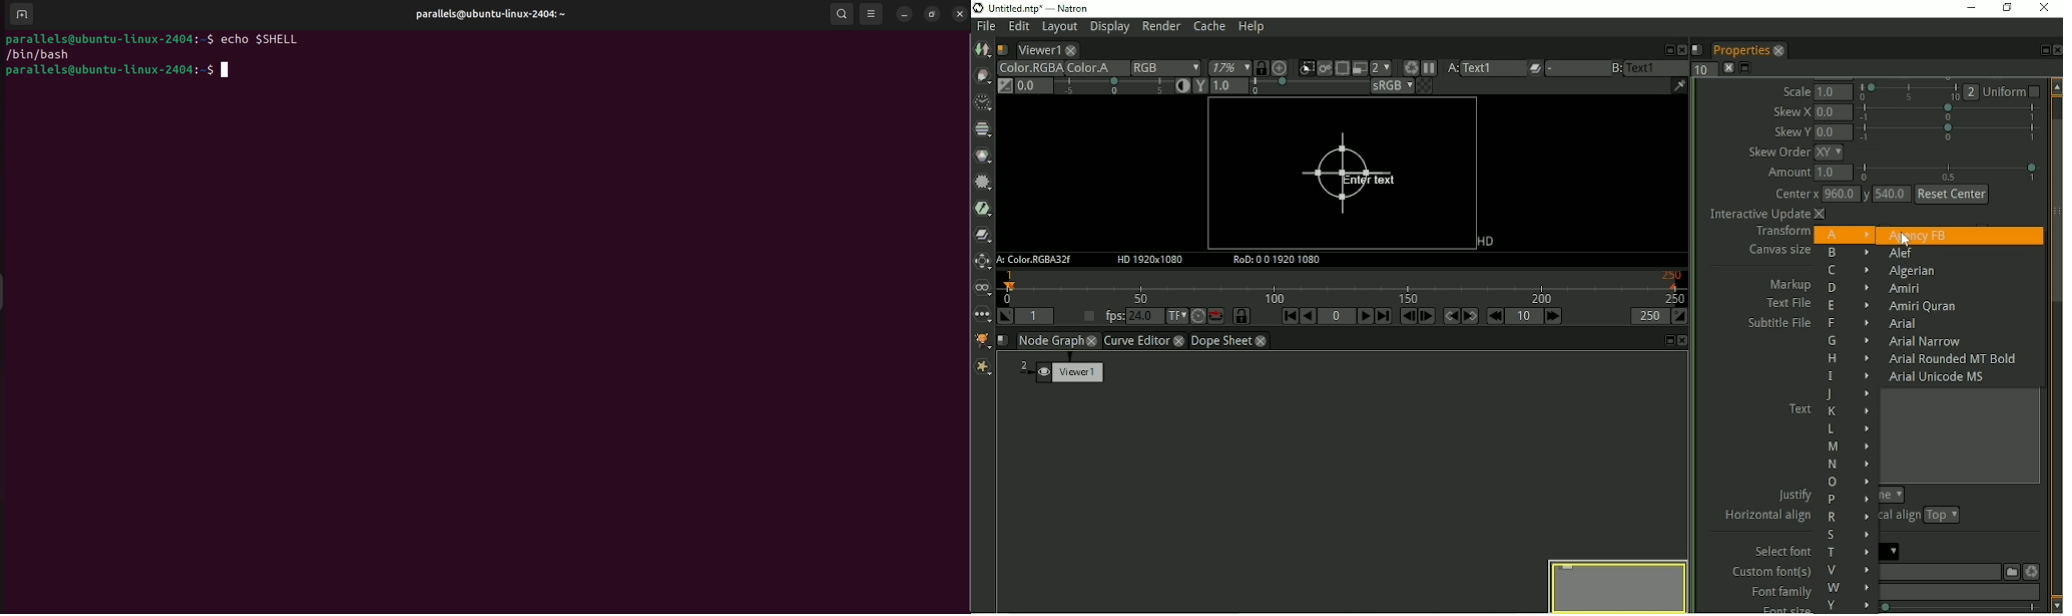 The height and width of the screenshot is (616, 2072). Describe the element at coordinates (1909, 92) in the screenshot. I see `selection bar` at that location.